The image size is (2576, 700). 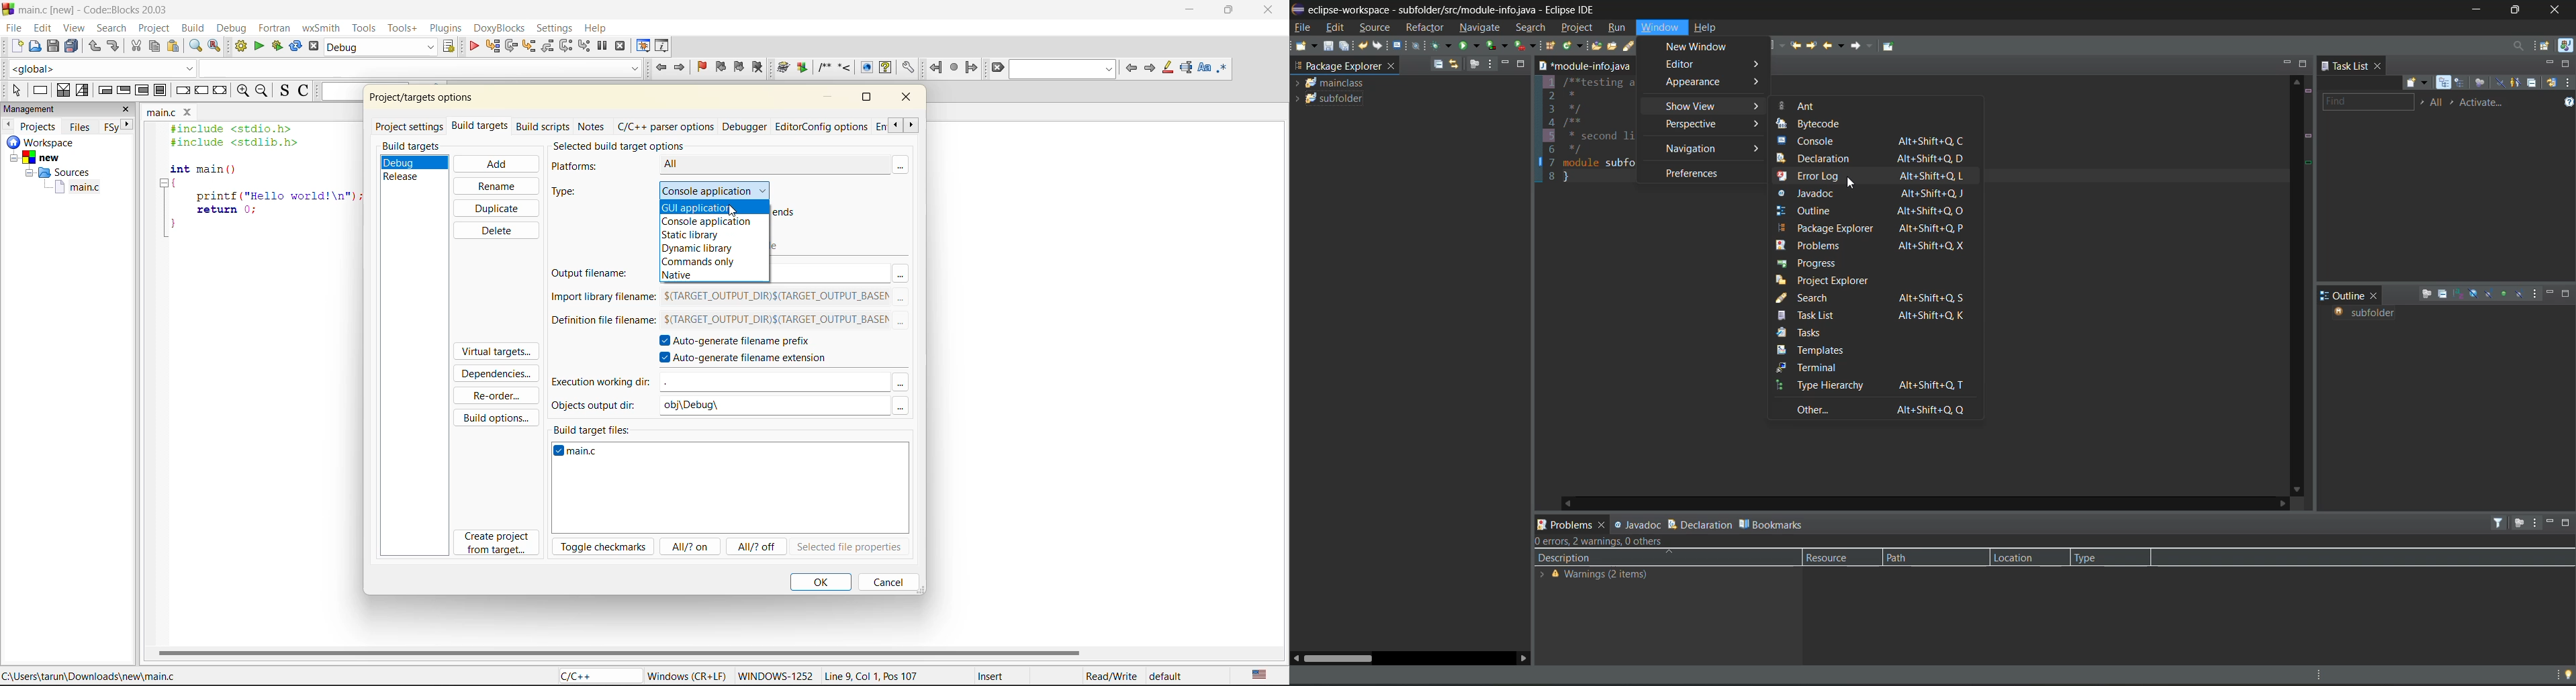 What do you see at coordinates (111, 29) in the screenshot?
I see `search` at bounding box center [111, 29].